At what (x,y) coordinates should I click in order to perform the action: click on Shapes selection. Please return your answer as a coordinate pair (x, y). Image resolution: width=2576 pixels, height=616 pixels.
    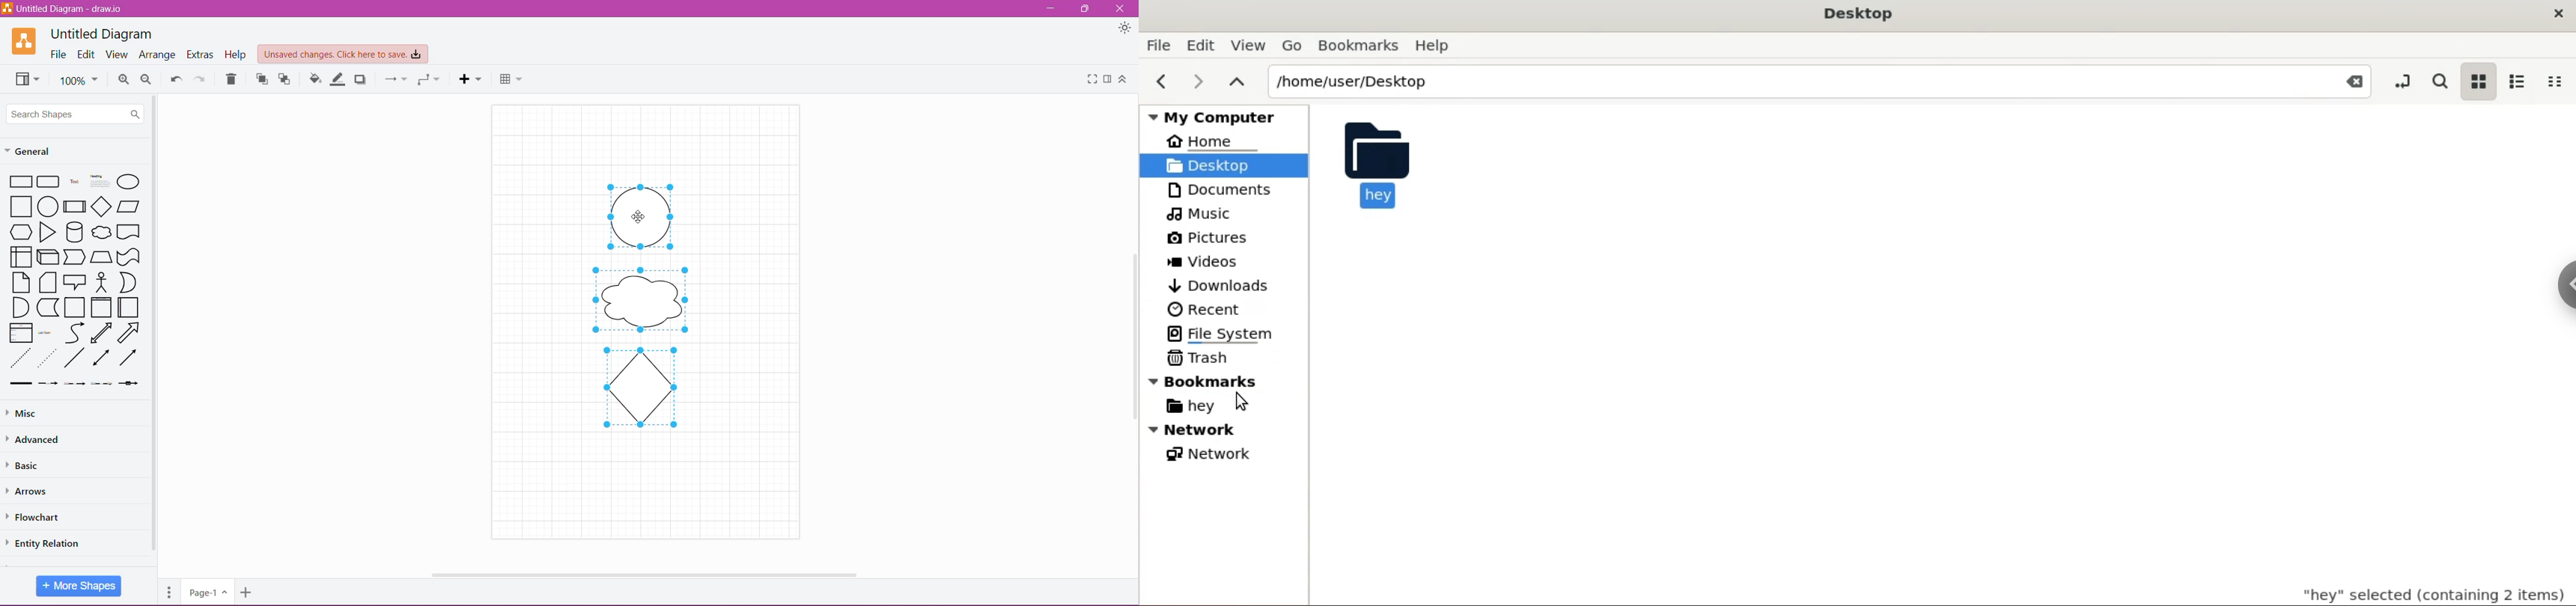
    Looking at the image, I should click on (641, 306).